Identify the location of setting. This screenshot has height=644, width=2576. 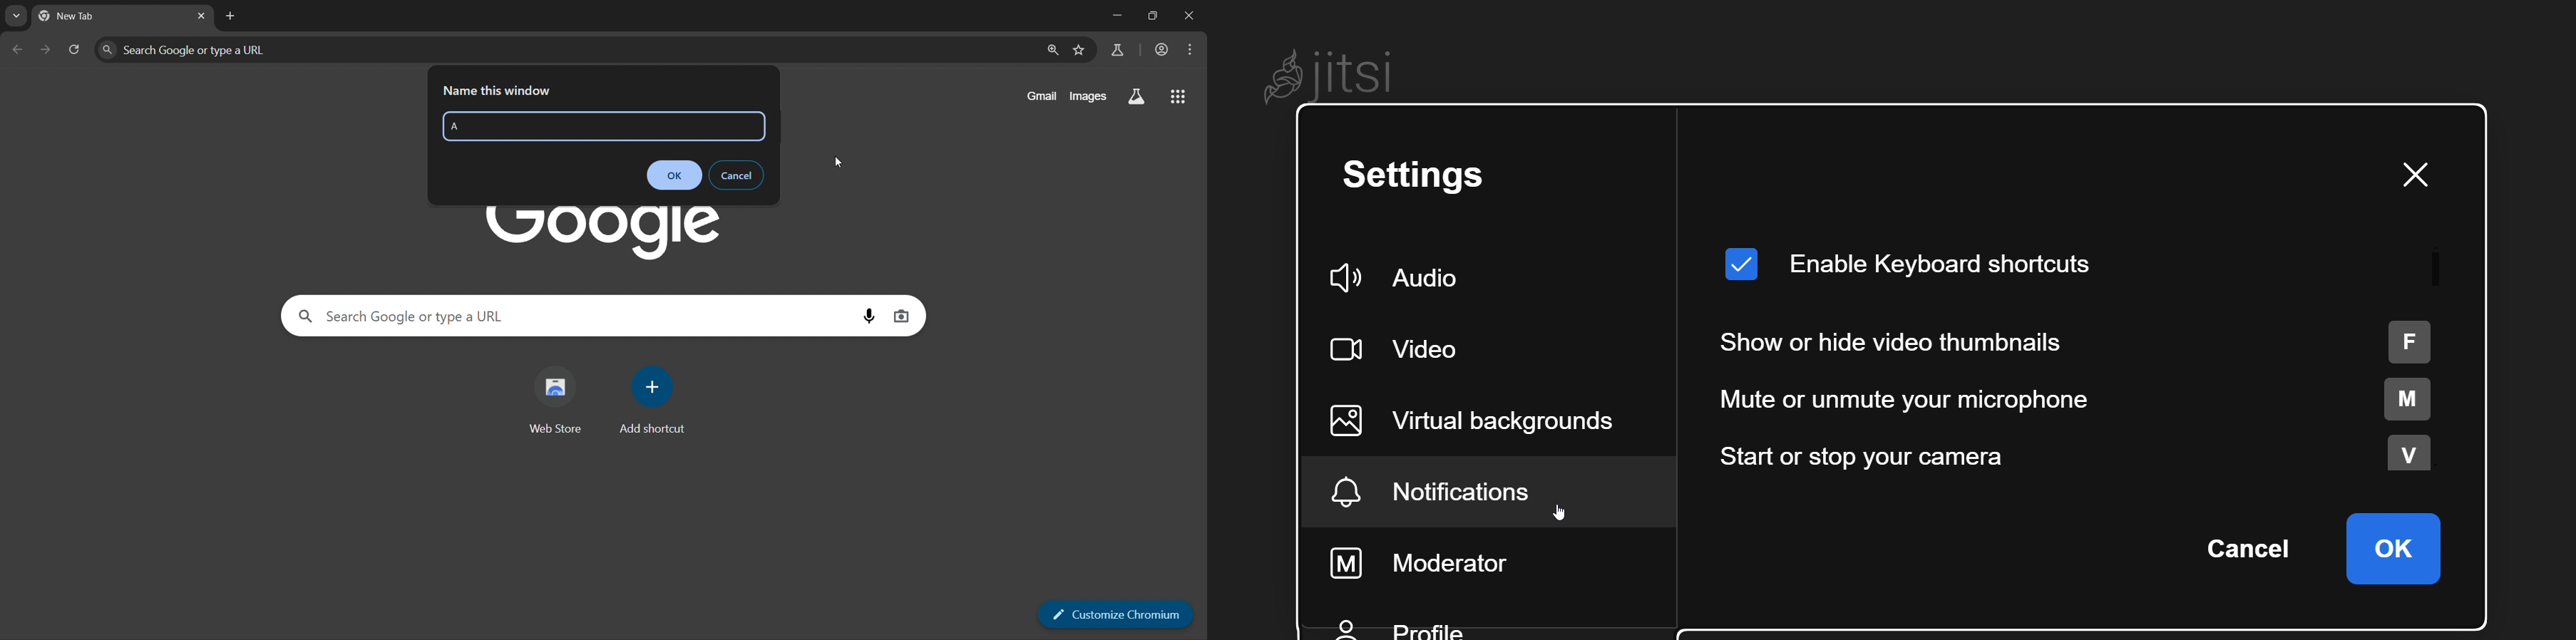
(1435, 177).